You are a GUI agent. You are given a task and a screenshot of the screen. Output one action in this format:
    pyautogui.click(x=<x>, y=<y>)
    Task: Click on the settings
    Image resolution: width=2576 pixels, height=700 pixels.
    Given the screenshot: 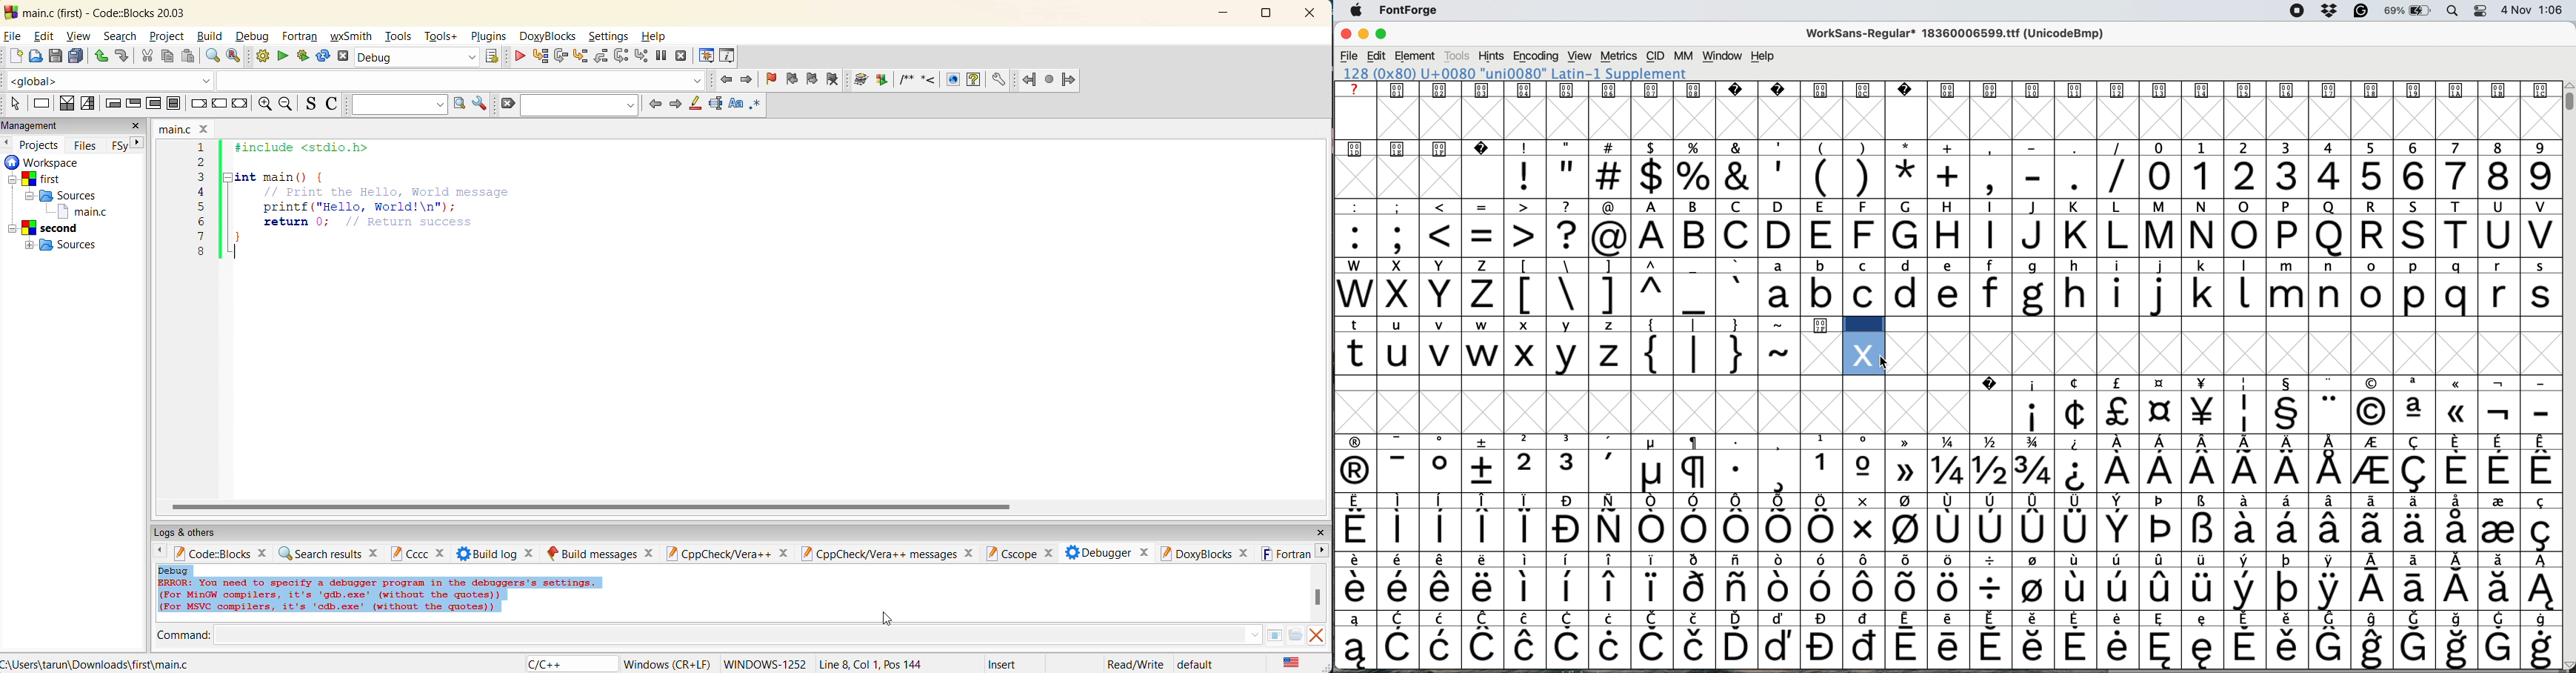 What is the action you would take?
    pyautogui.click(x=613, y=35)
    